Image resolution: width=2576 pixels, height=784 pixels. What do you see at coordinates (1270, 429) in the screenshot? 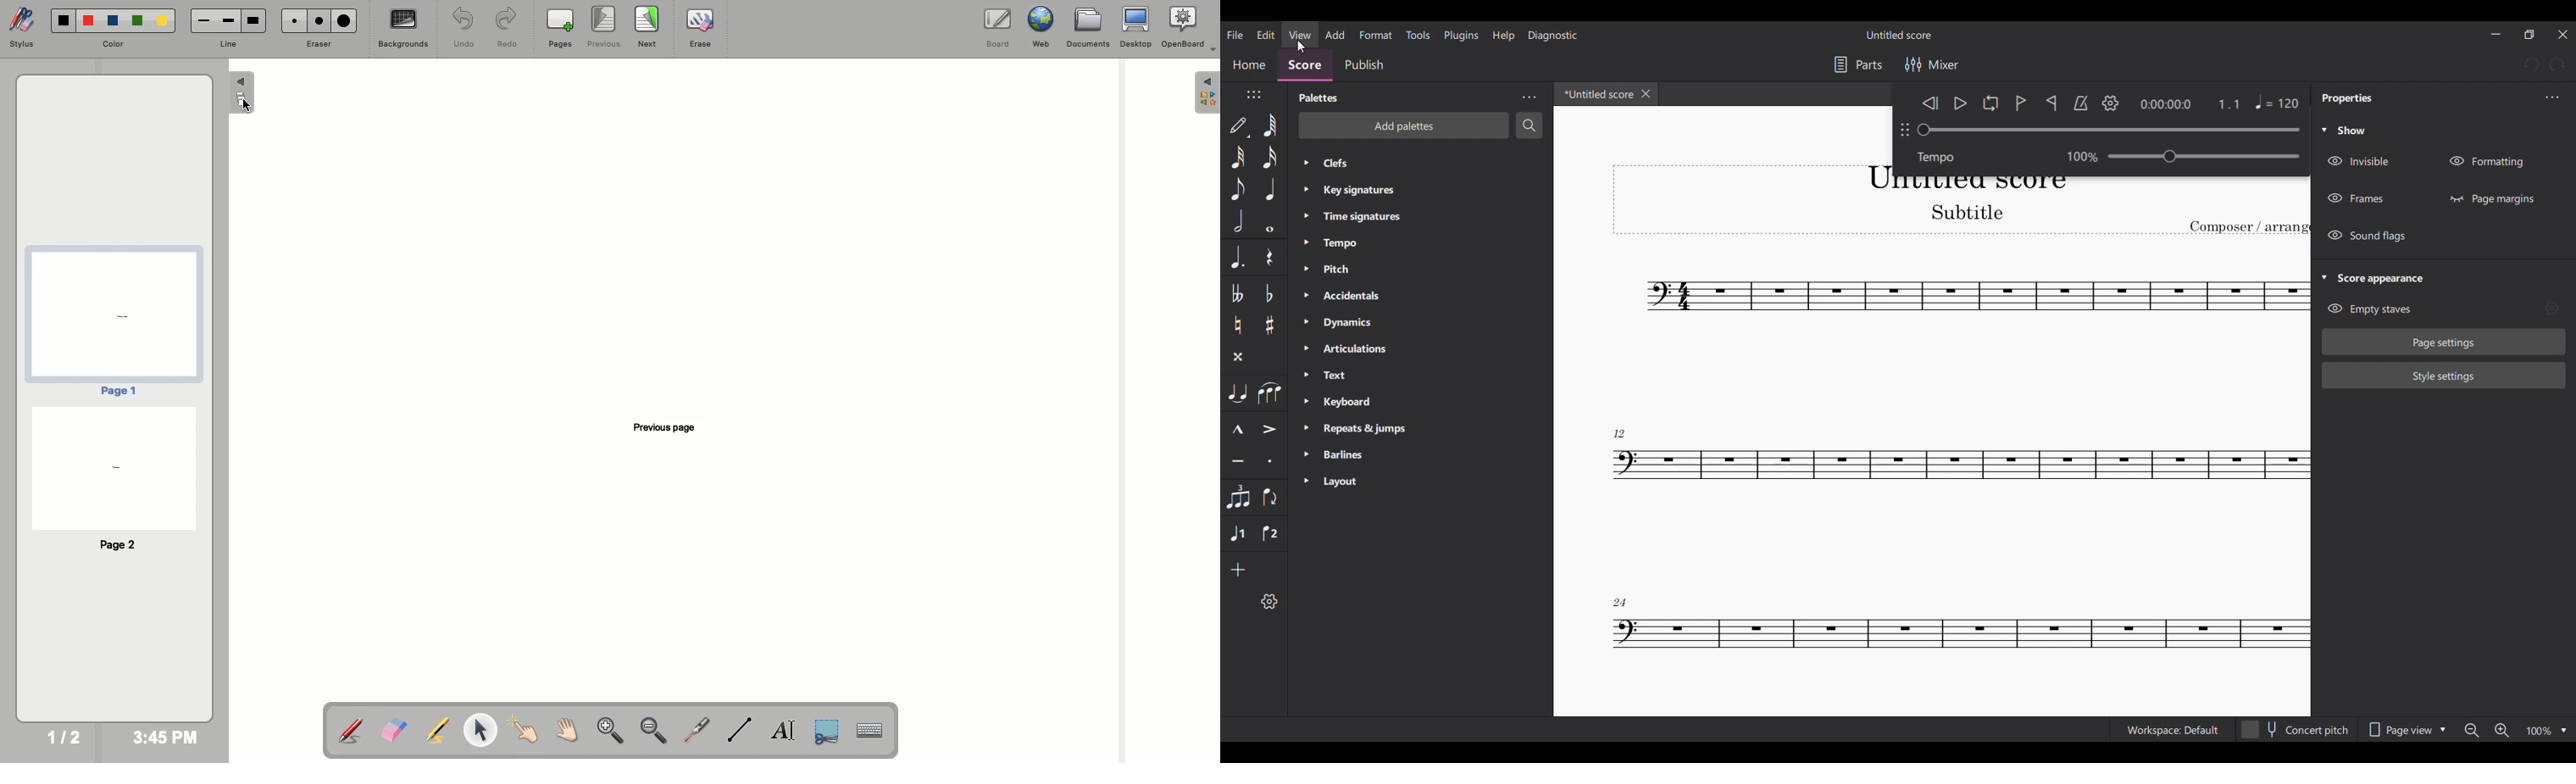
I see `Accent` at bounding box center [1270, 429].